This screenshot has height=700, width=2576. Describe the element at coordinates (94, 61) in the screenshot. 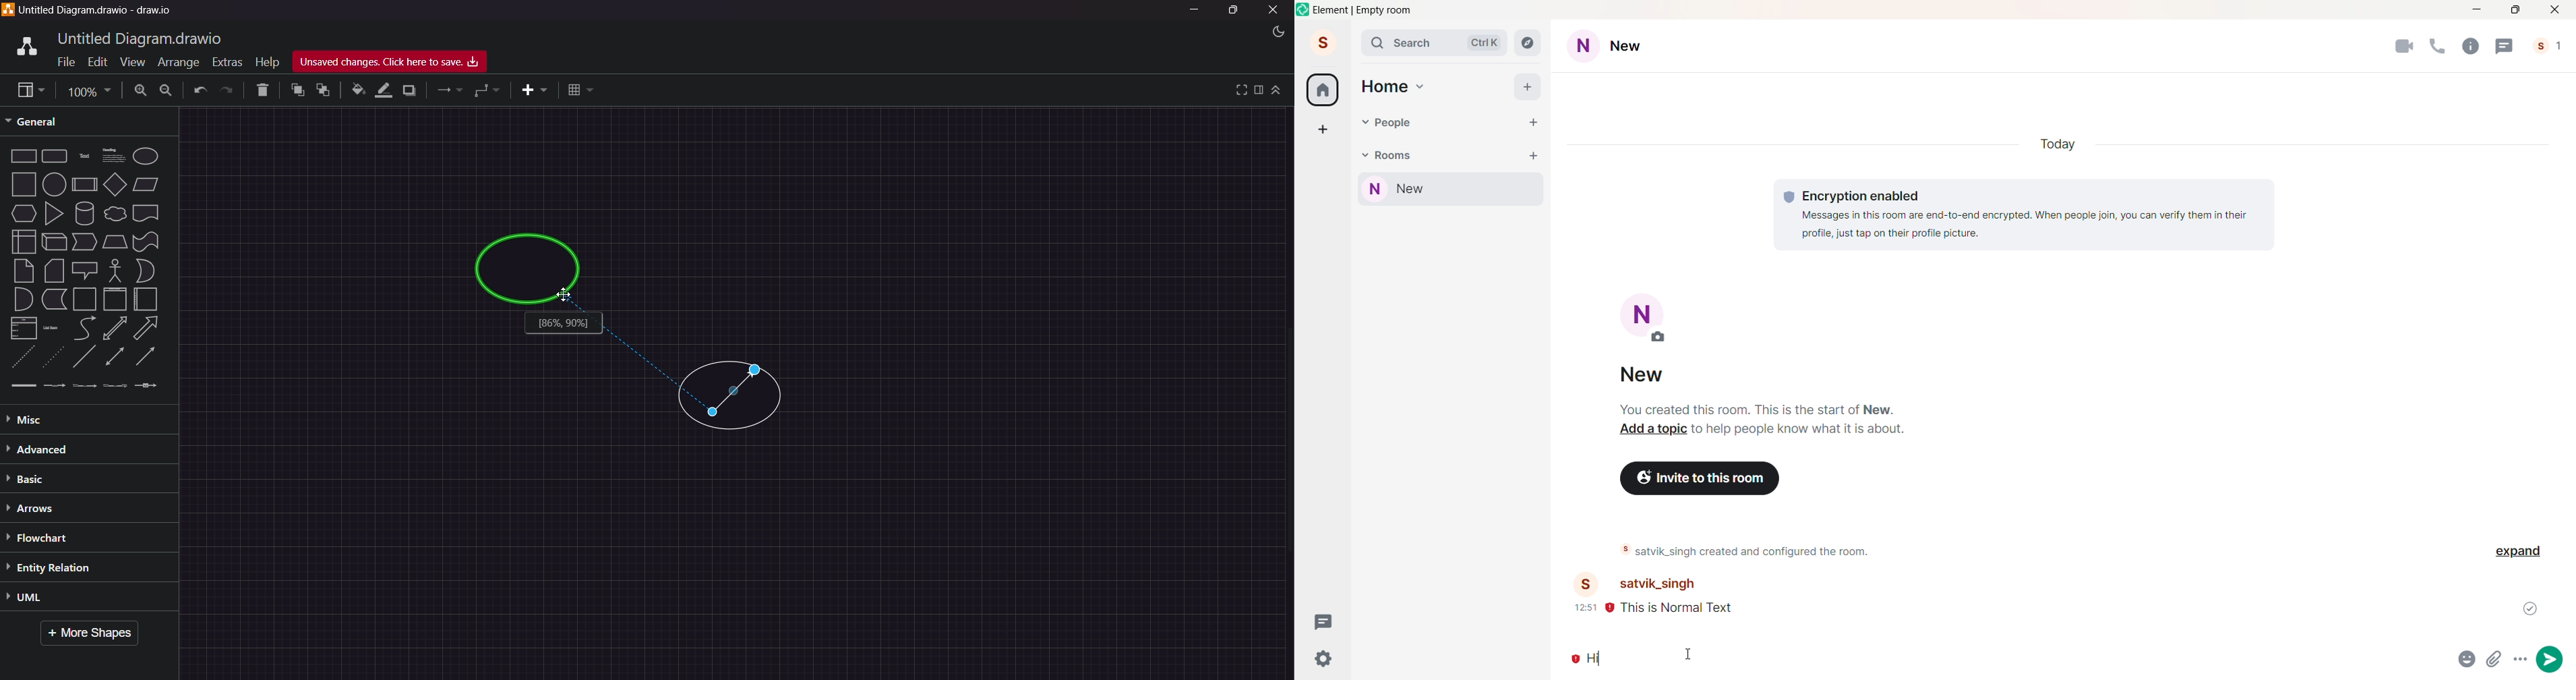

I see `Edit` at that location.